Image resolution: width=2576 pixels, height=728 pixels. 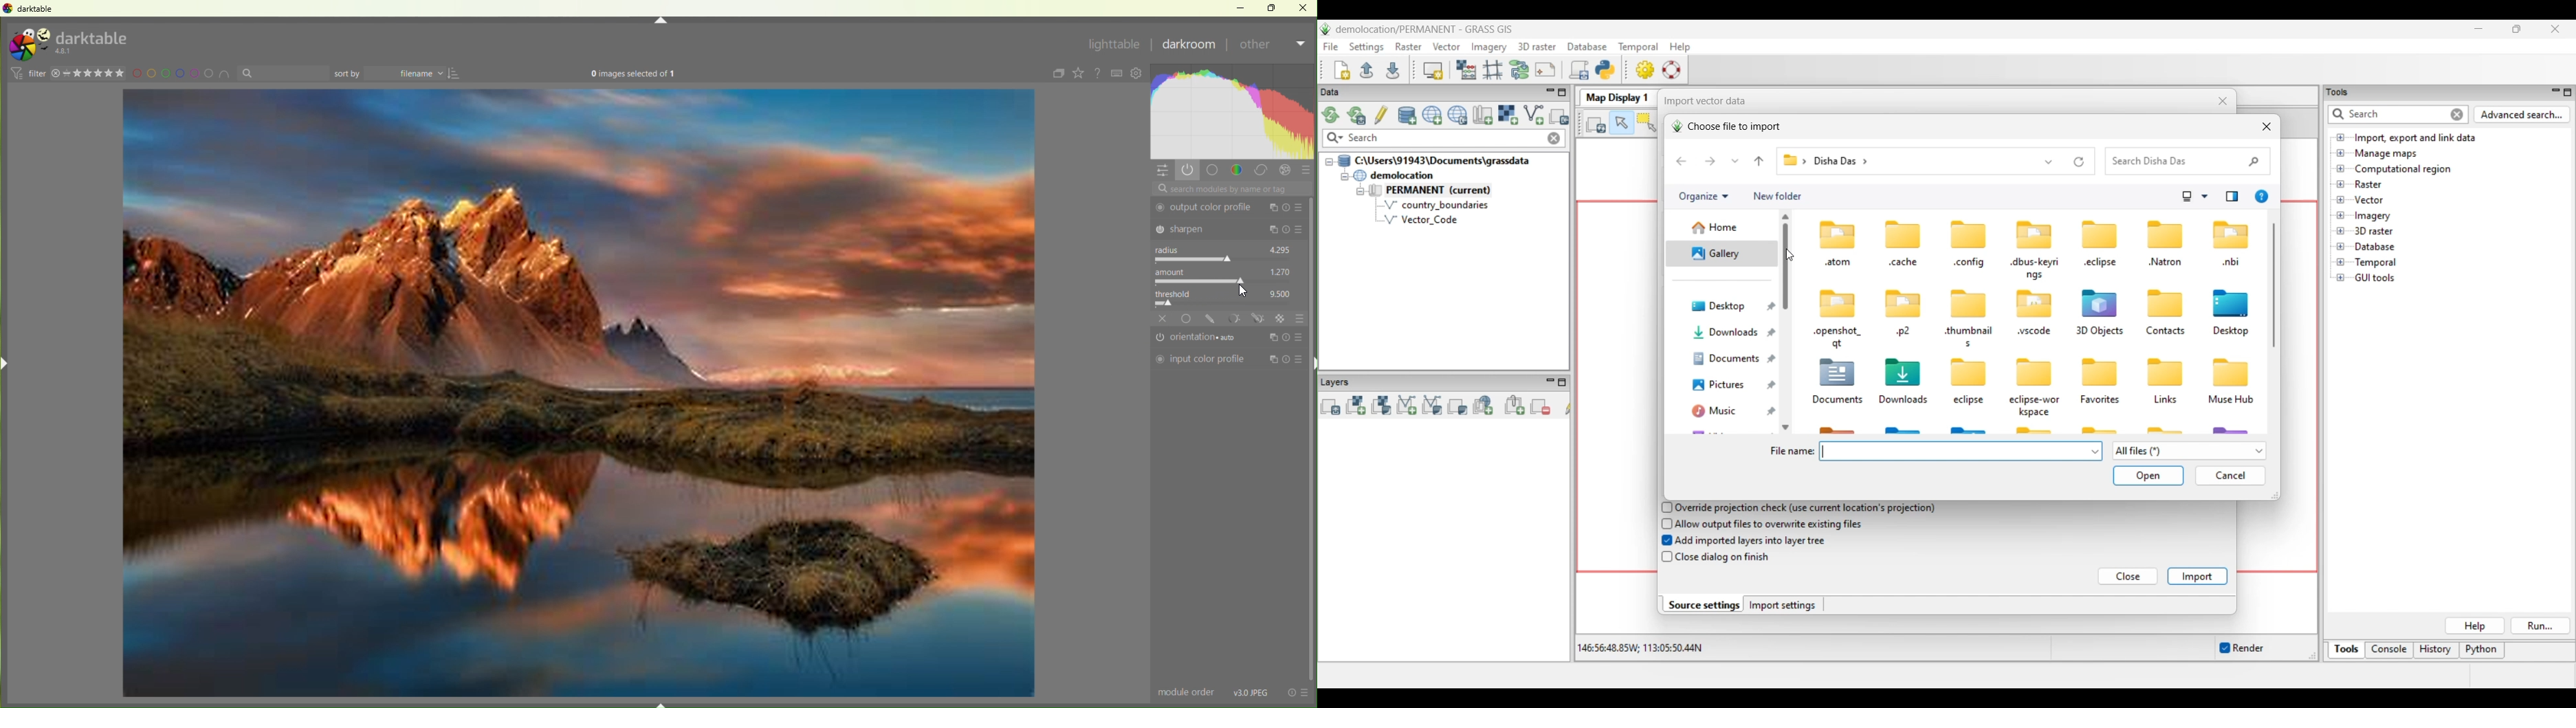 What do you see at coordinates (1099, 74) in the screenshot?
I see `Help` at bounding box center [1099, 74].